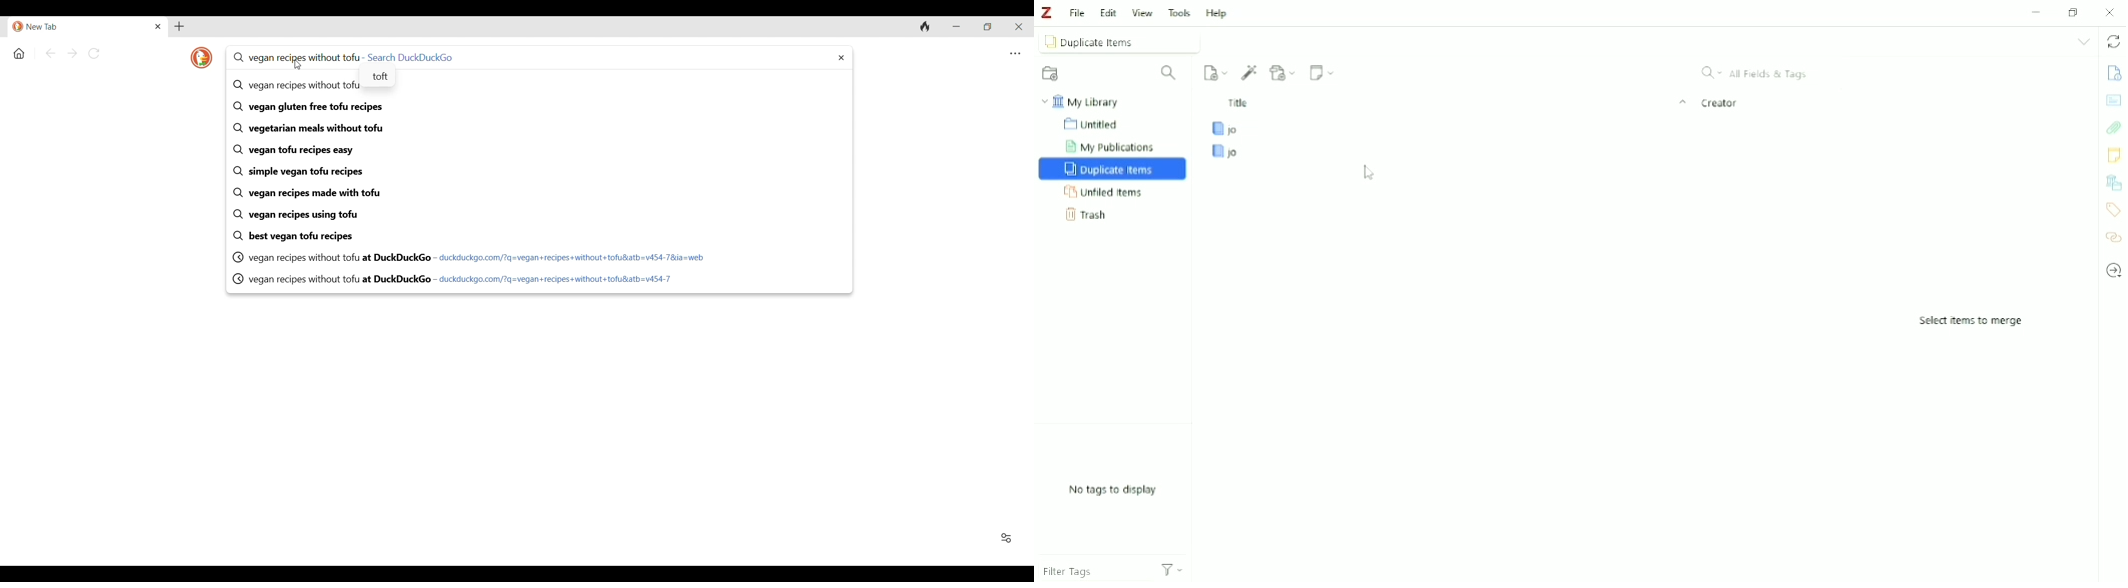 The height and width of the screenshot is (588, 2128). I want to click on Minimize, so click(957, 27).